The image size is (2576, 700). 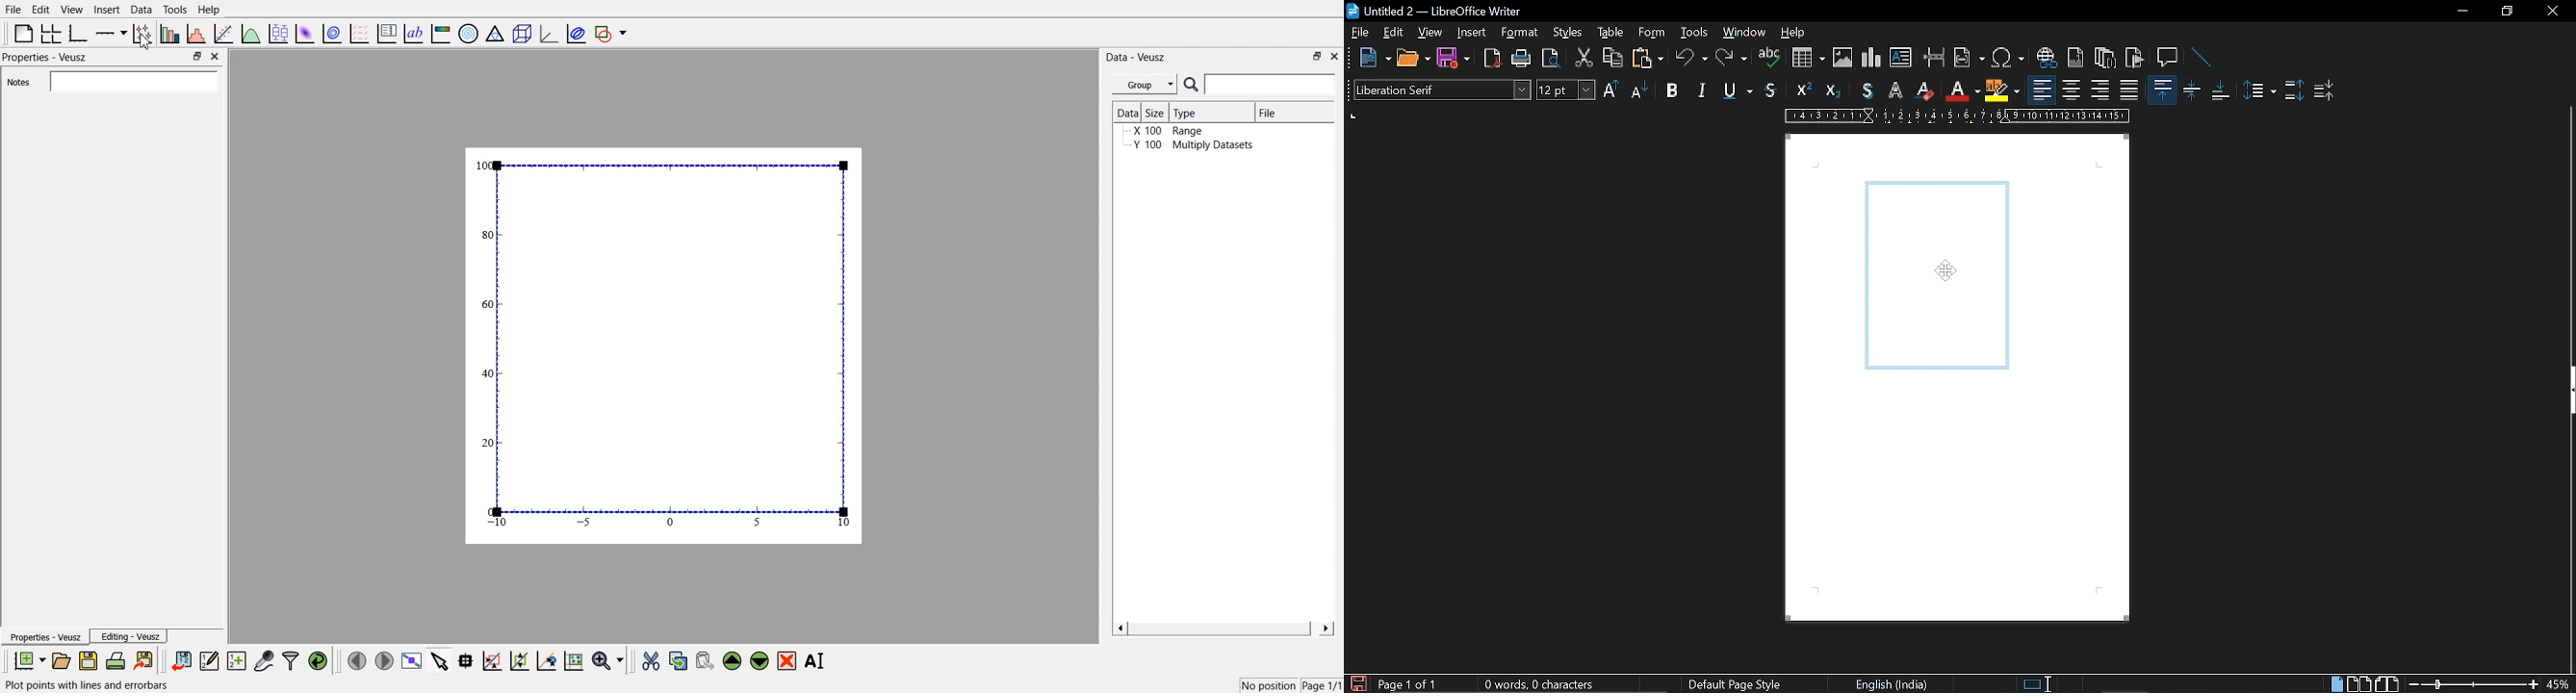 I want to click on edit and enter data points, so click(x=209, y=662).